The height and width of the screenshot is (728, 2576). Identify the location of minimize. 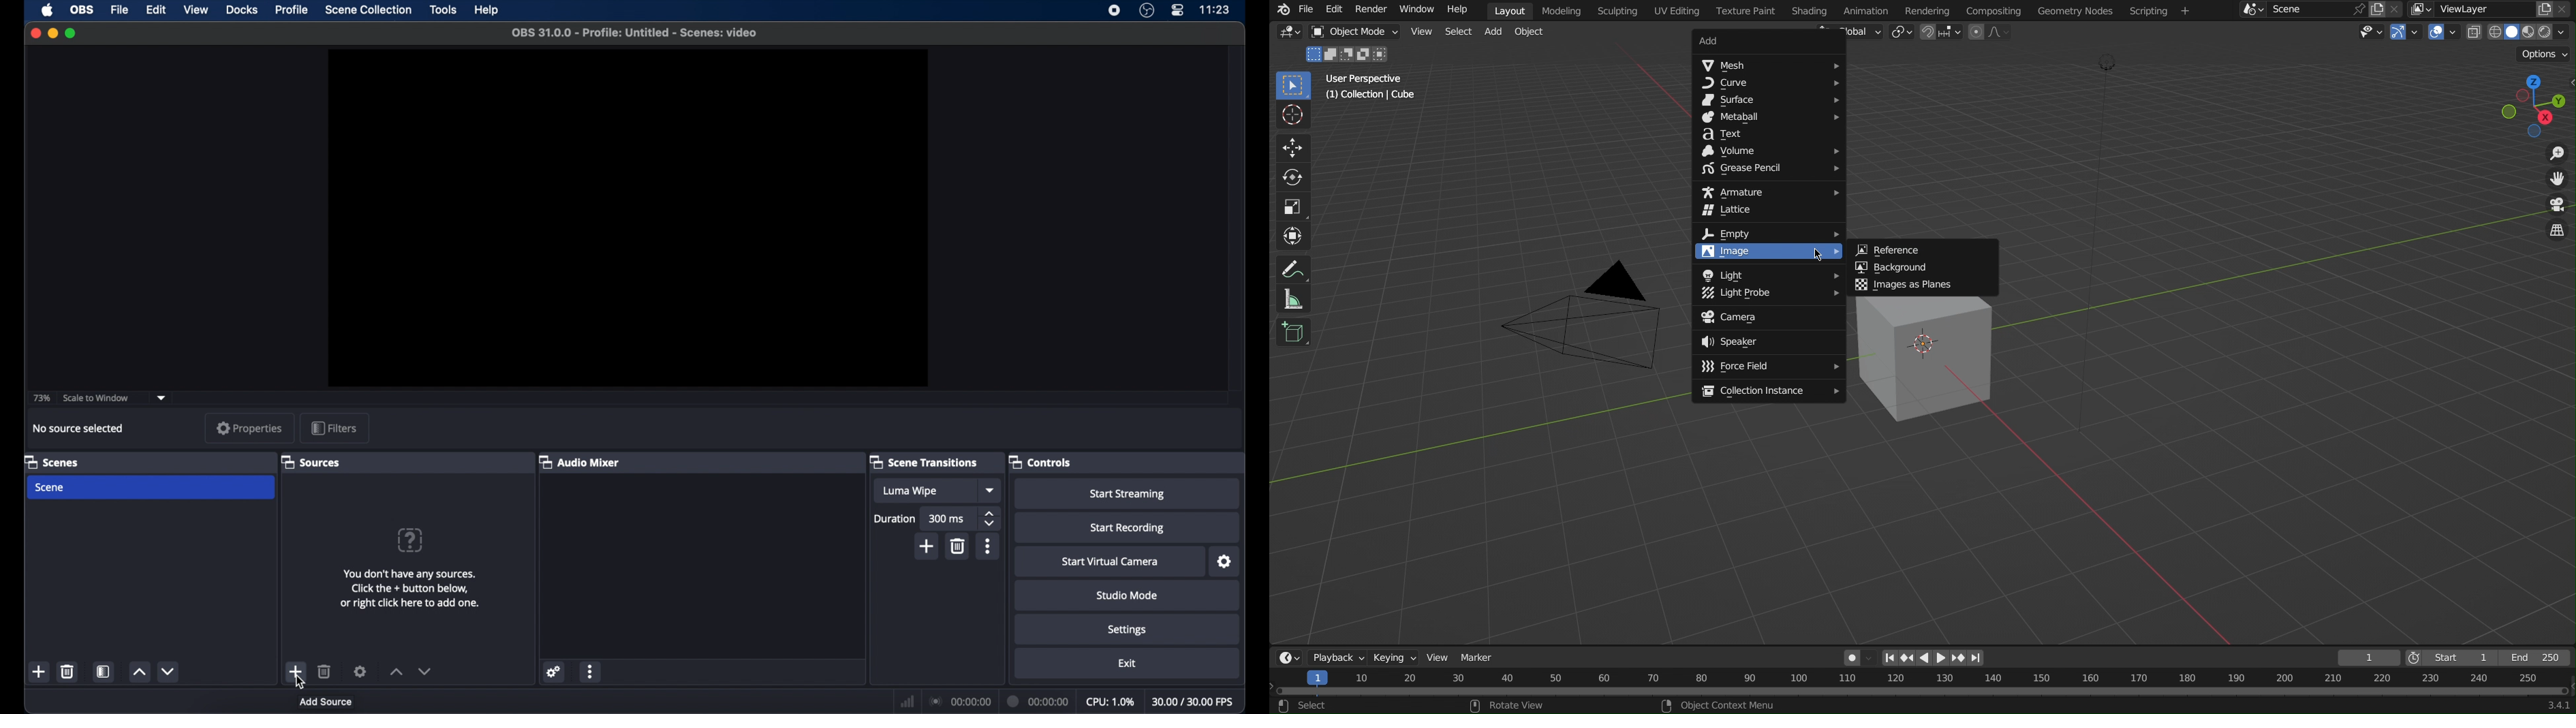
(52, 33).